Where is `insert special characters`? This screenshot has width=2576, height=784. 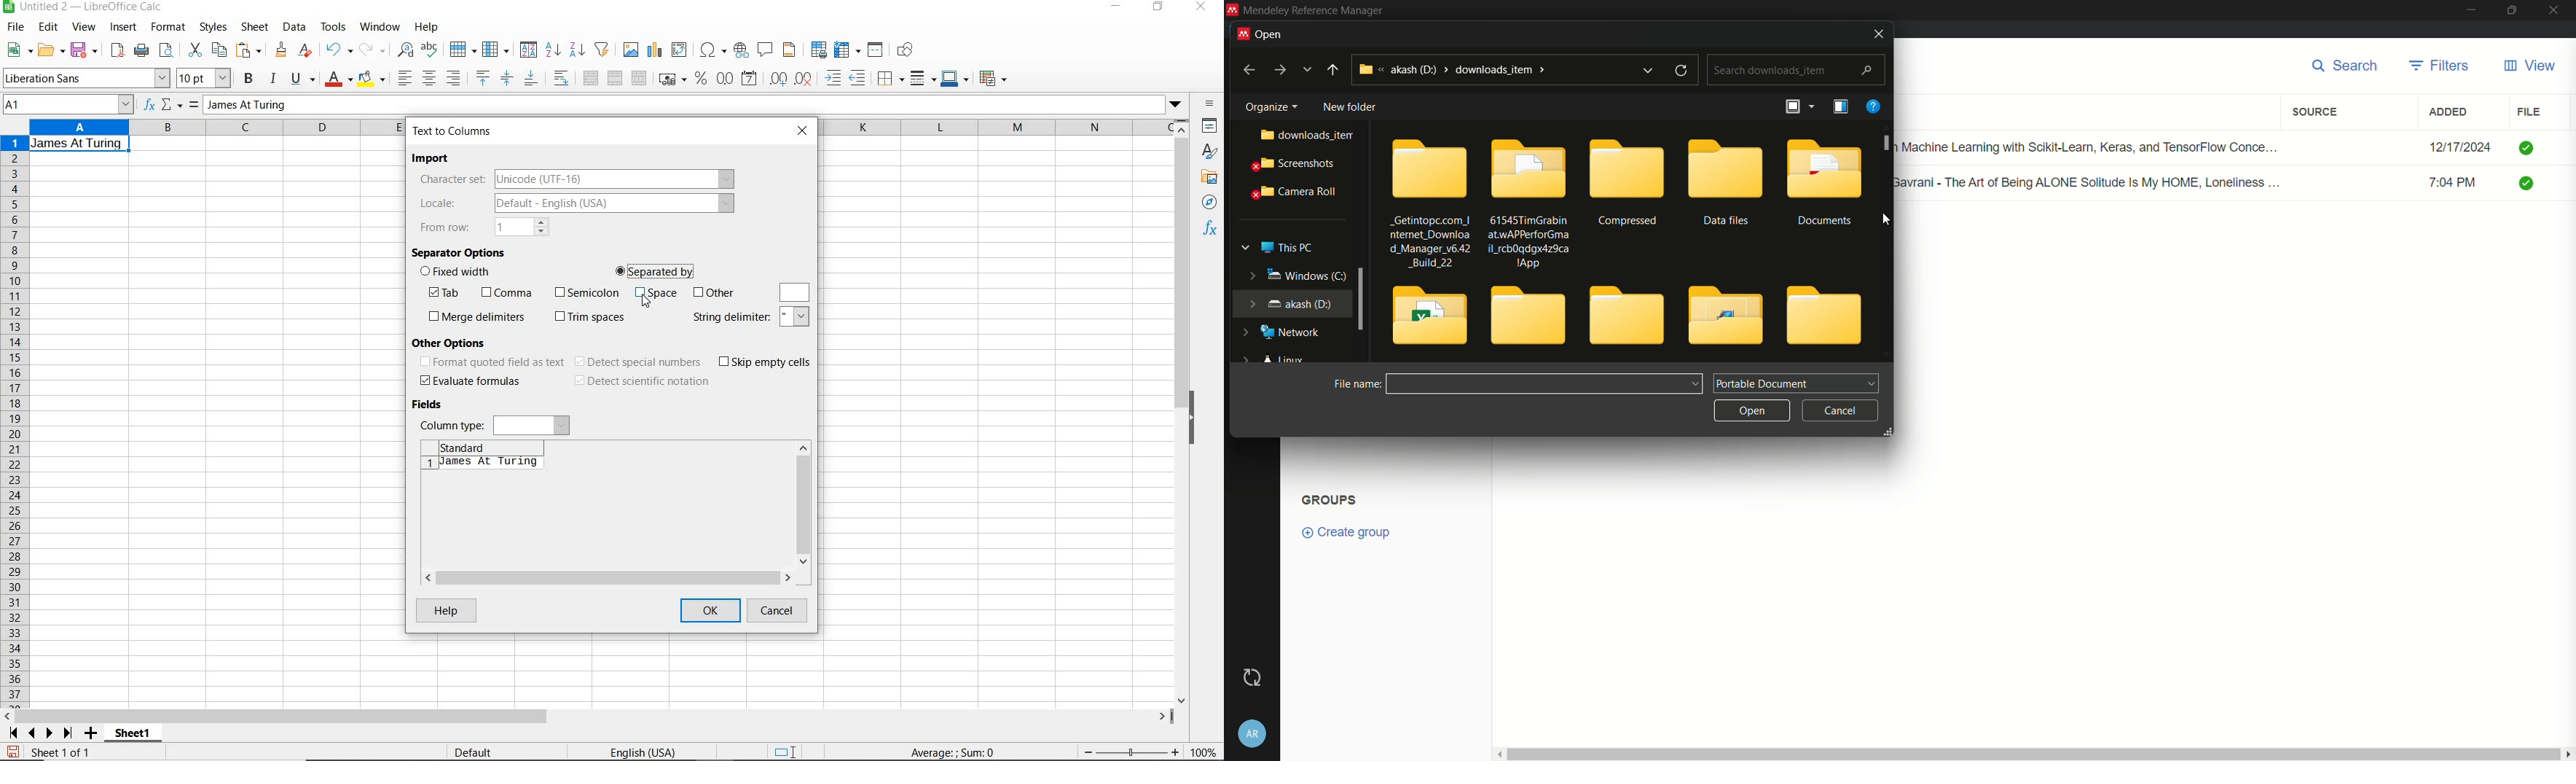 insert special characters is located at coordinates (712, 51).